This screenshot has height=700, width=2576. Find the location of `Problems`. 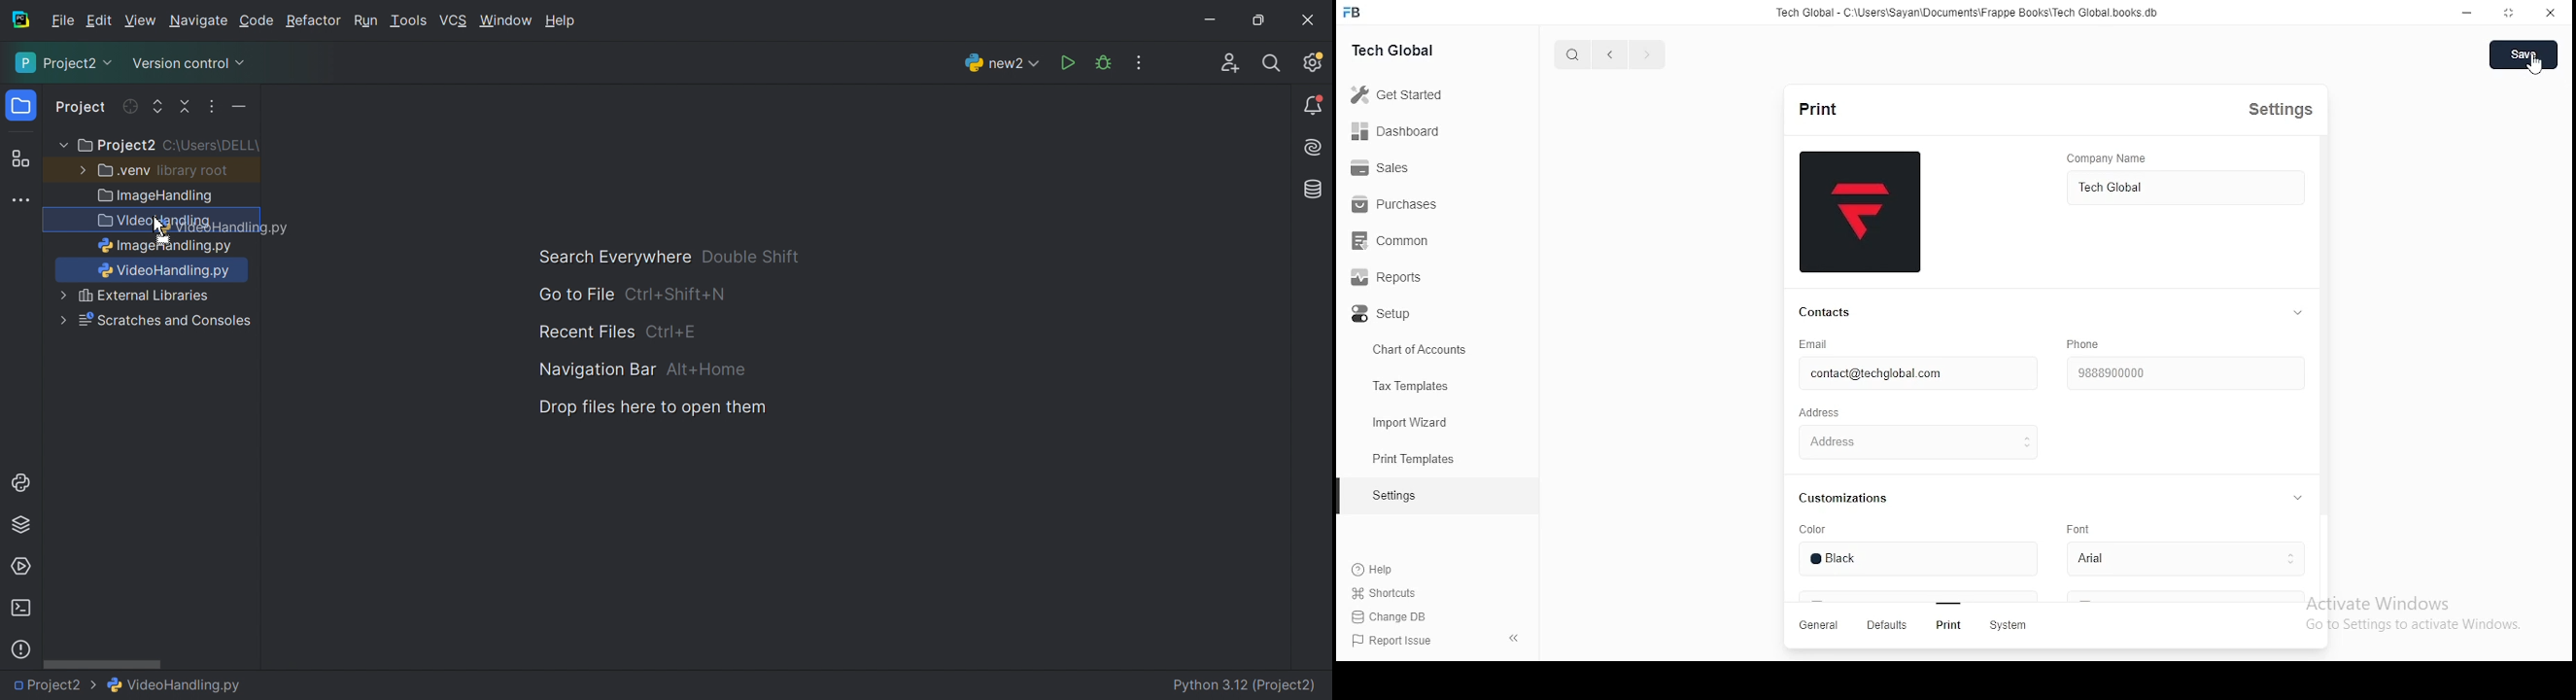

Problems is located at coordinates (21, 649).